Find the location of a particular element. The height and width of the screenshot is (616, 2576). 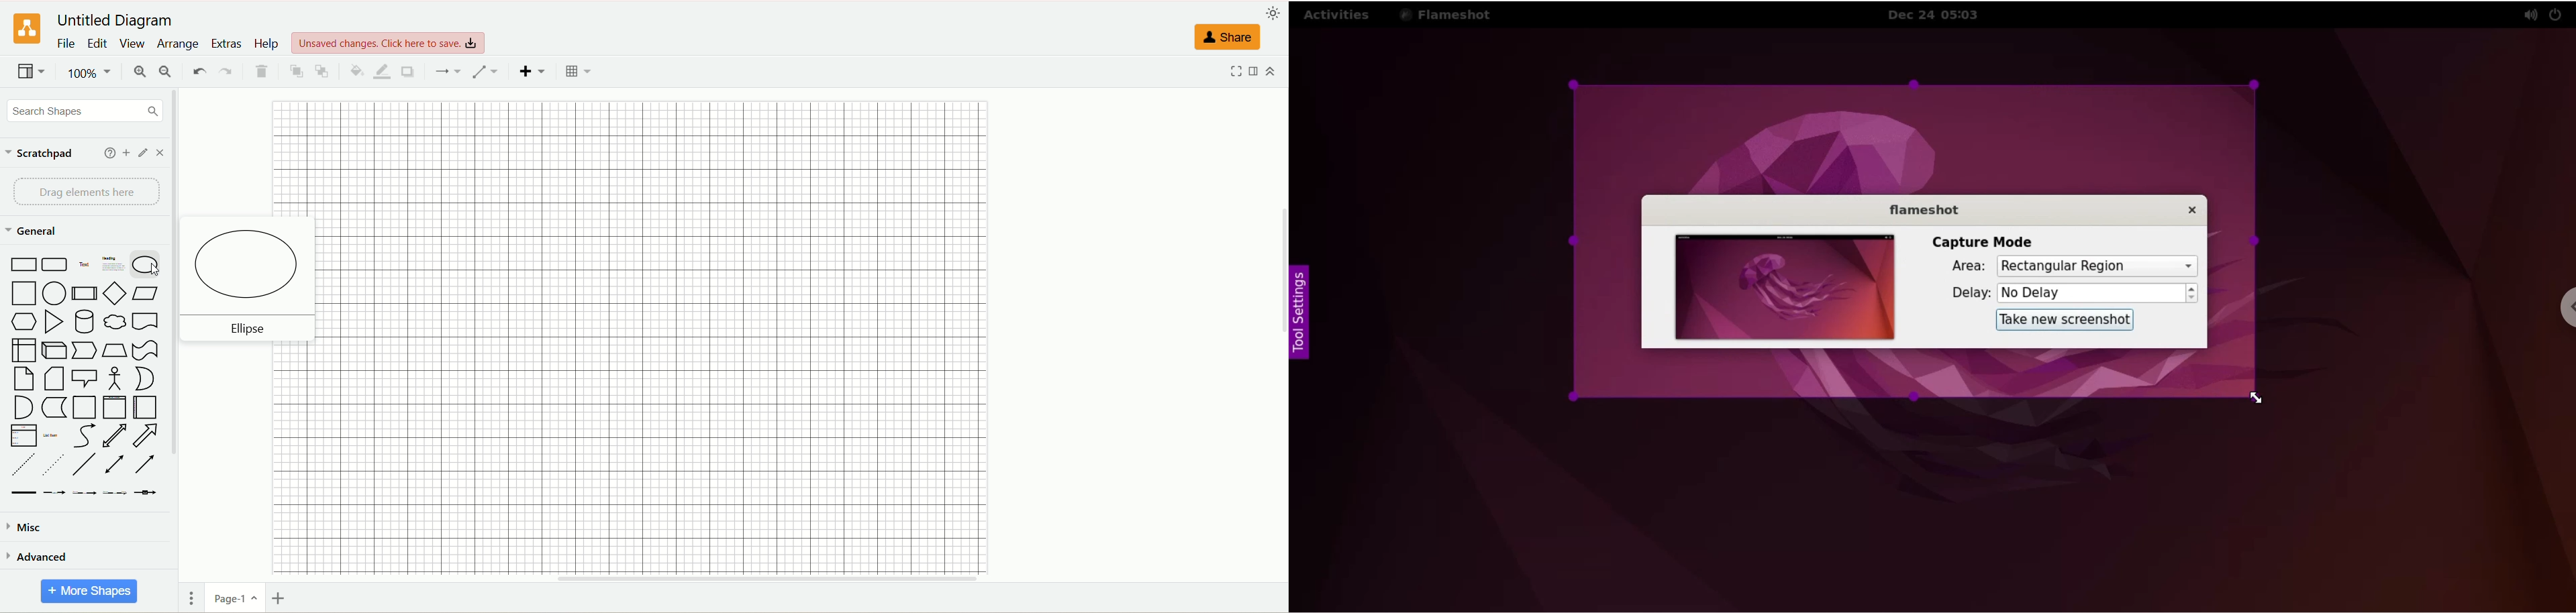

fill color is located at coordinates (355, 71).